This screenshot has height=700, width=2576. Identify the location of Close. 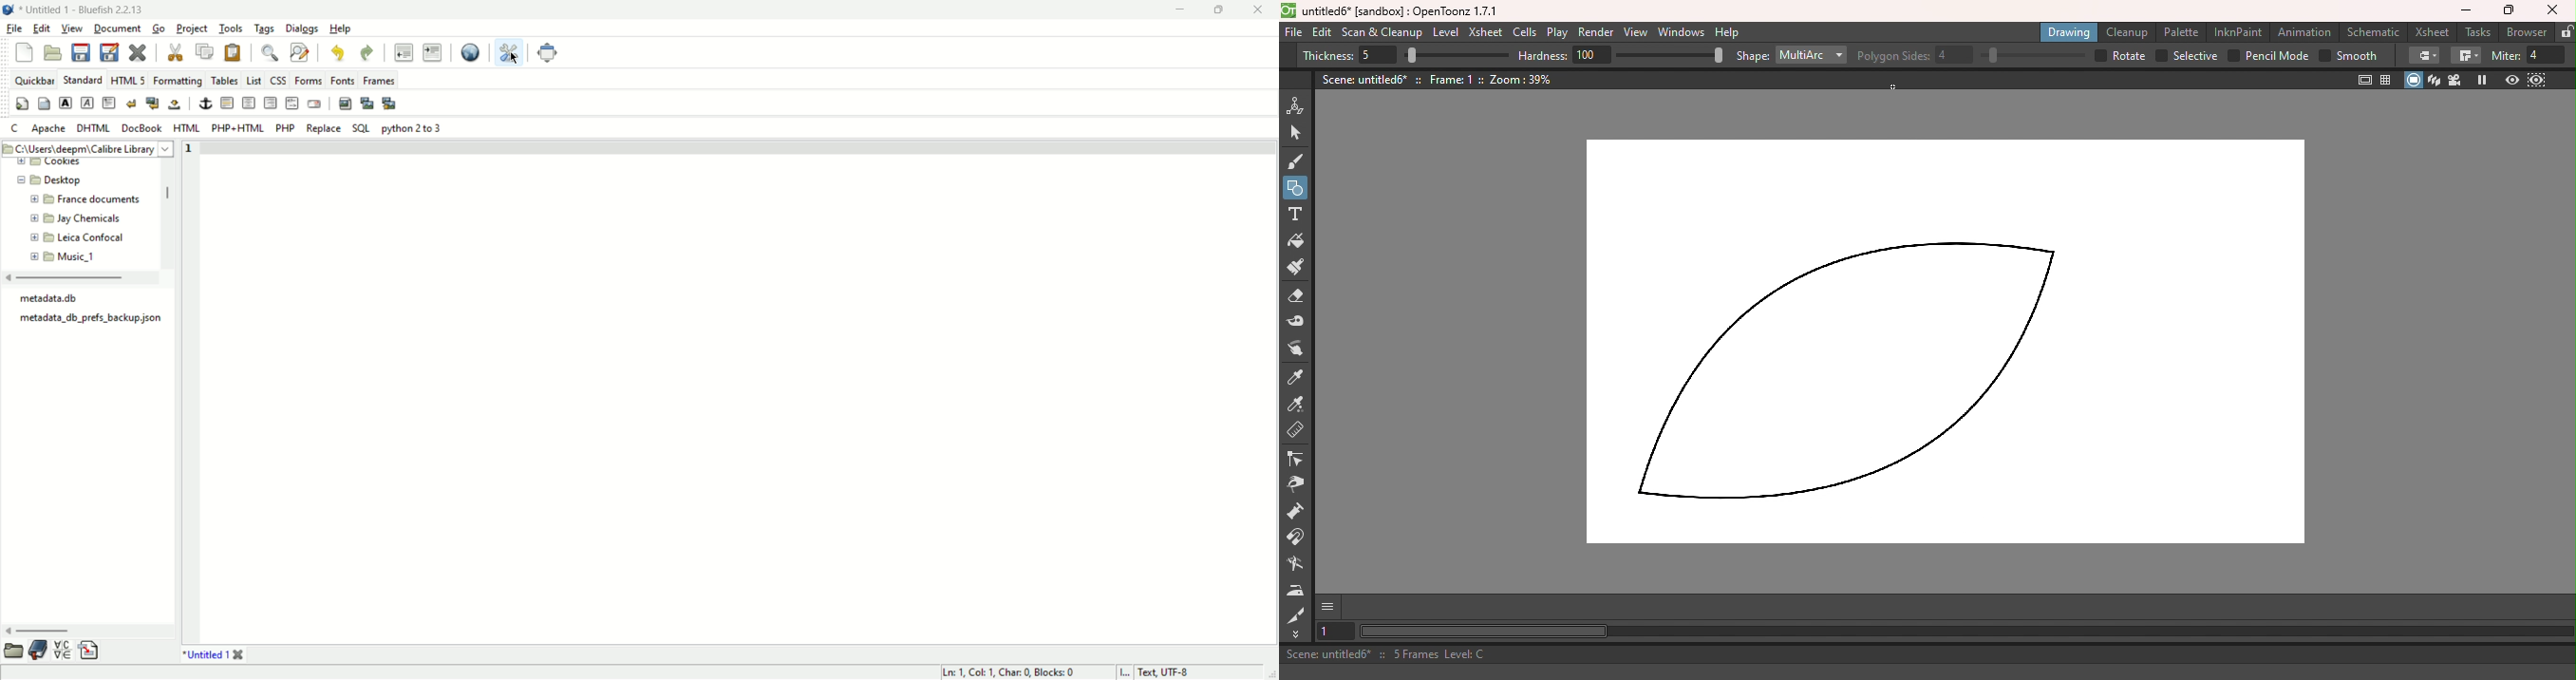
(2555, 10).